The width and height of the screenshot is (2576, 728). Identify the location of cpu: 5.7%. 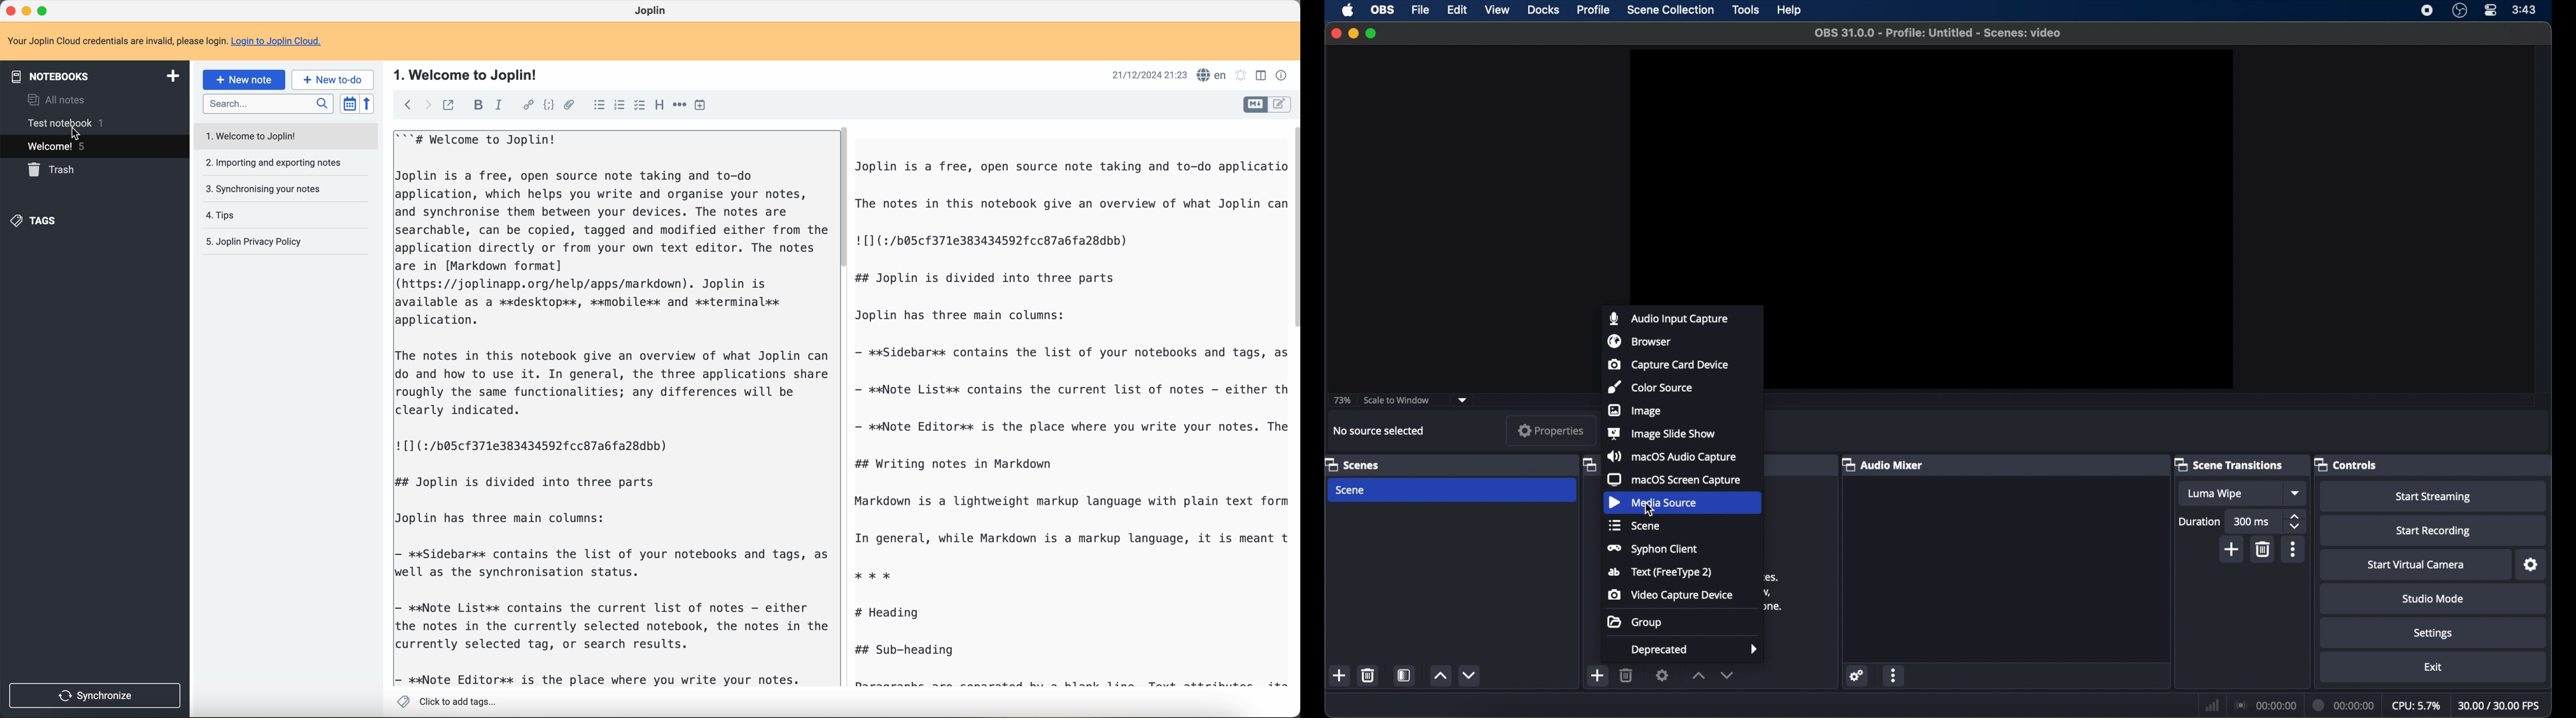
(2415, 706).